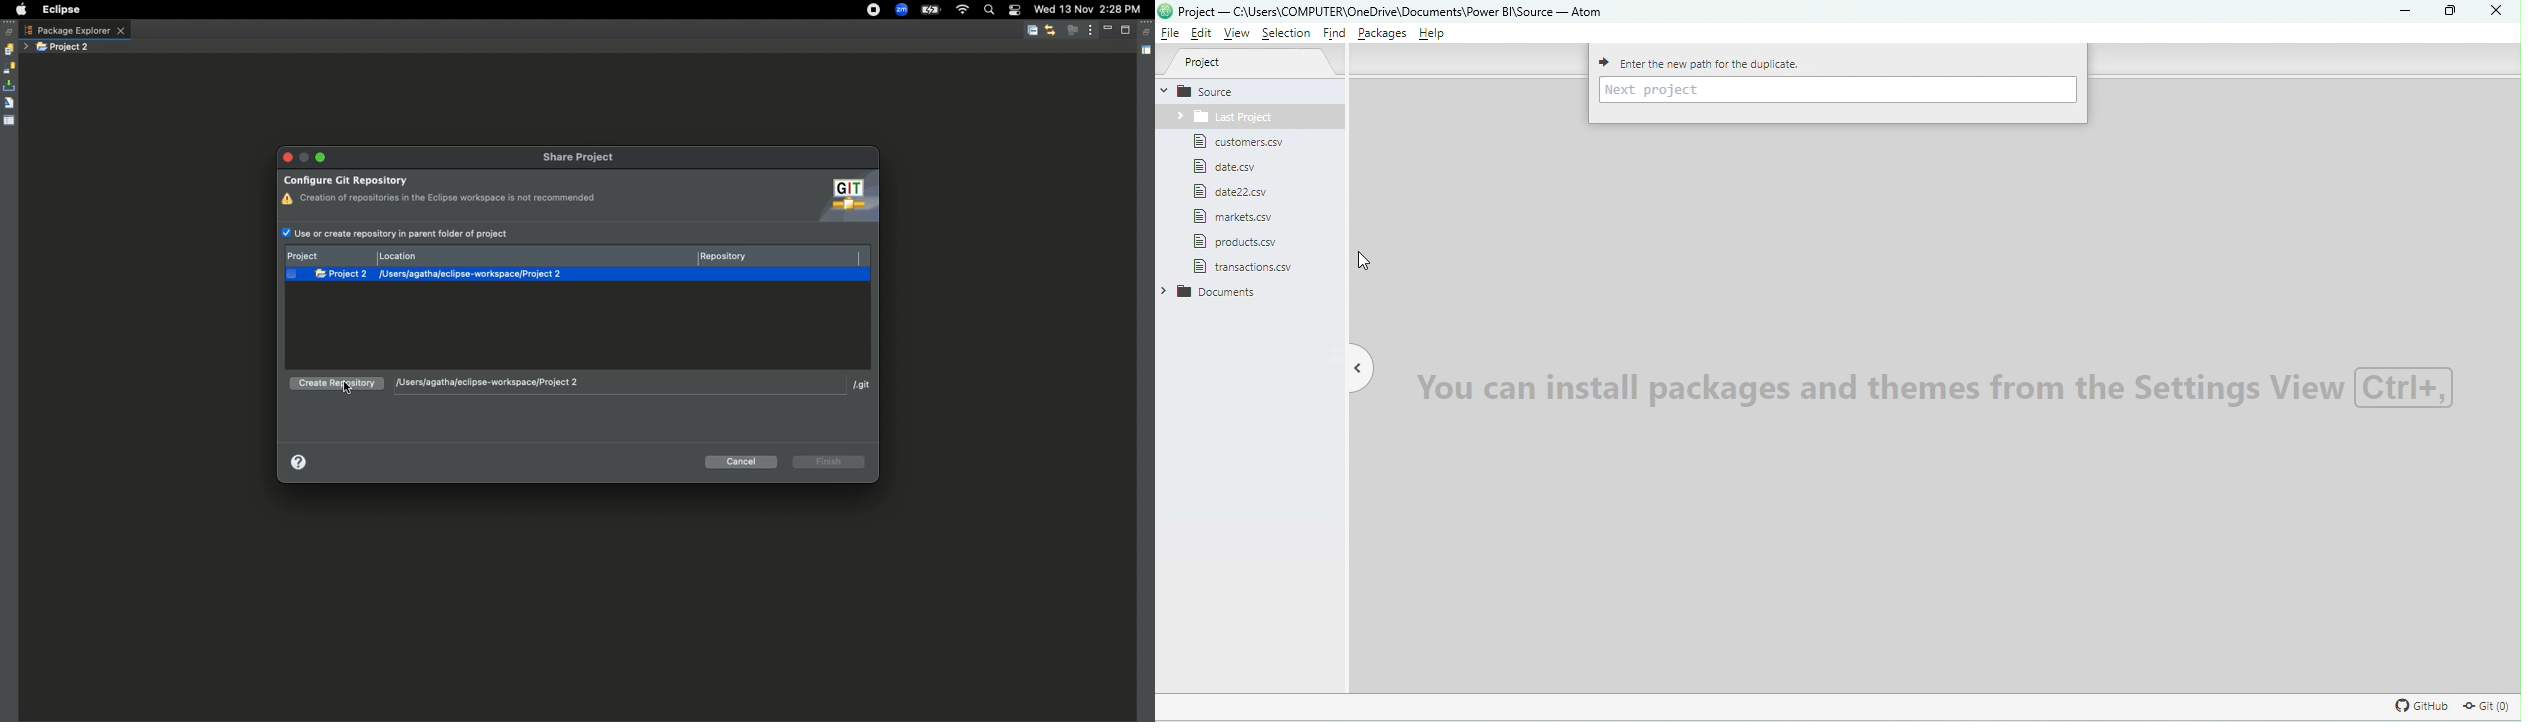  Describe the element at coordinates (1383, 34) in the screenshot. I see `Packages` at that location.